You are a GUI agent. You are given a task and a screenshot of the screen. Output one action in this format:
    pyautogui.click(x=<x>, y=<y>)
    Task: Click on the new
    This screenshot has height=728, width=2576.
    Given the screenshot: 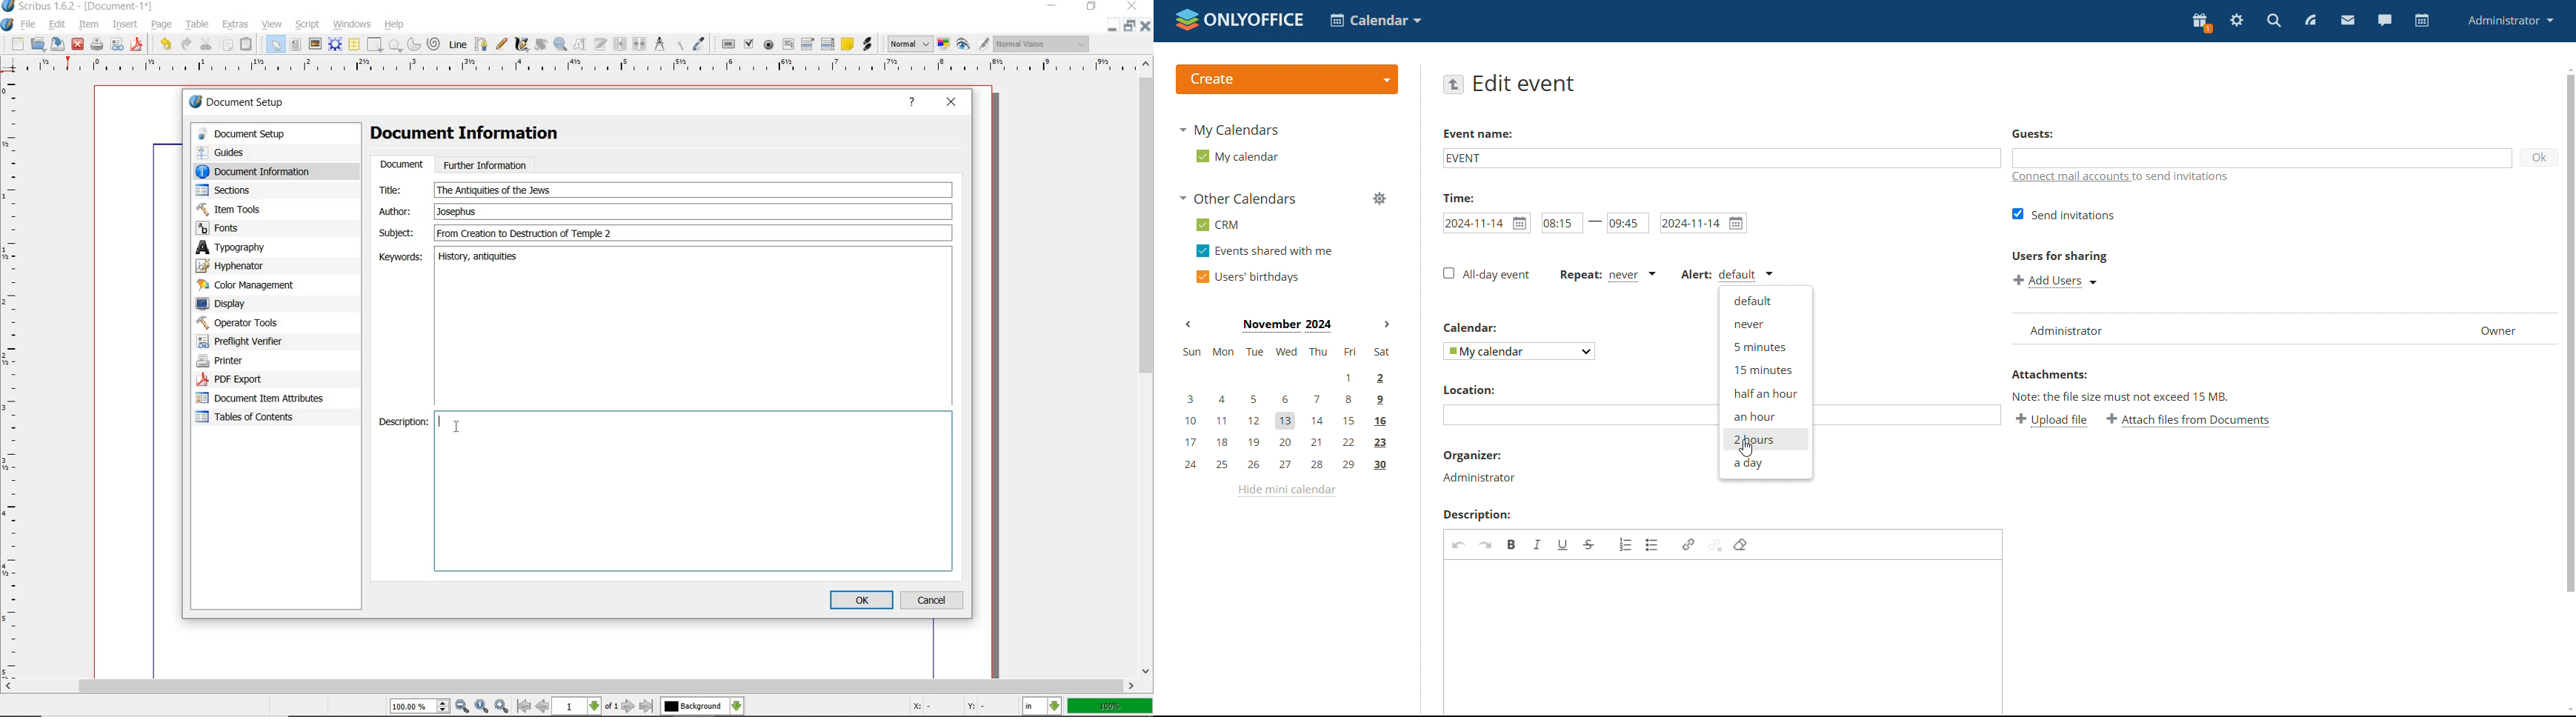 What is the action you would take?
    pyautogui.click(x=16, y=44)
    